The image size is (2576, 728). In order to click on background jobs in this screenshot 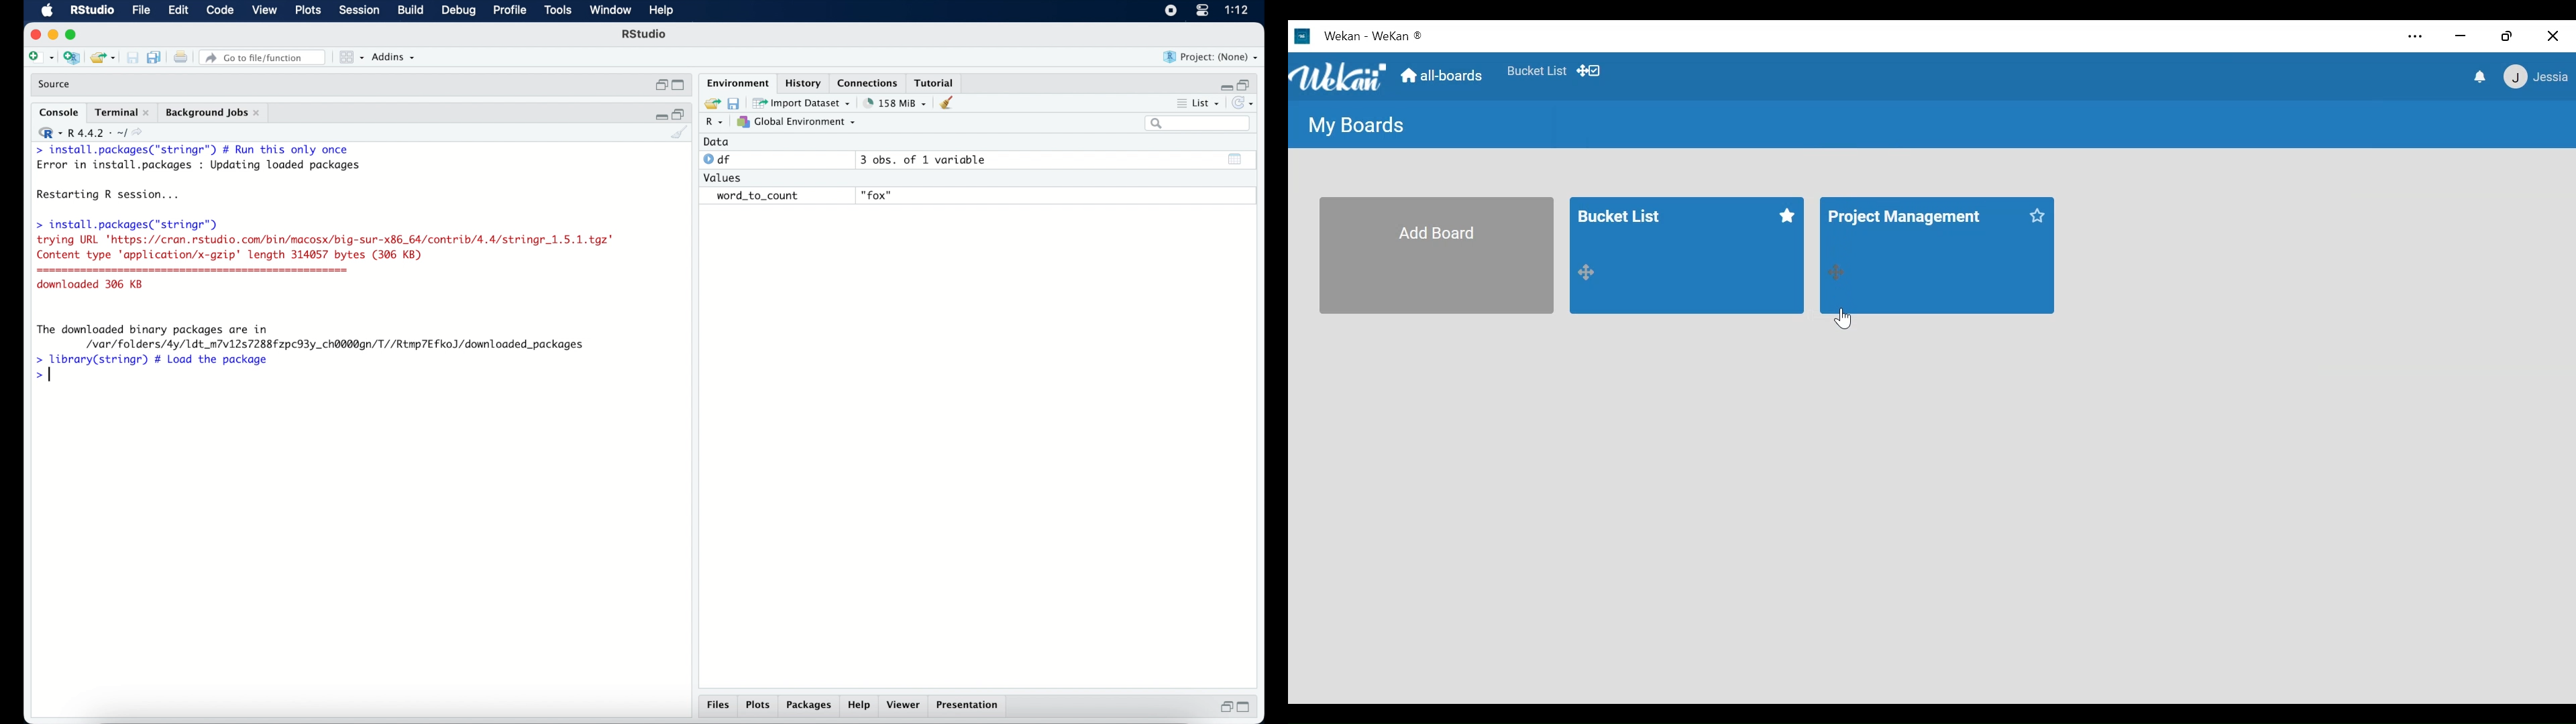, I will do `click(214, 114)`.